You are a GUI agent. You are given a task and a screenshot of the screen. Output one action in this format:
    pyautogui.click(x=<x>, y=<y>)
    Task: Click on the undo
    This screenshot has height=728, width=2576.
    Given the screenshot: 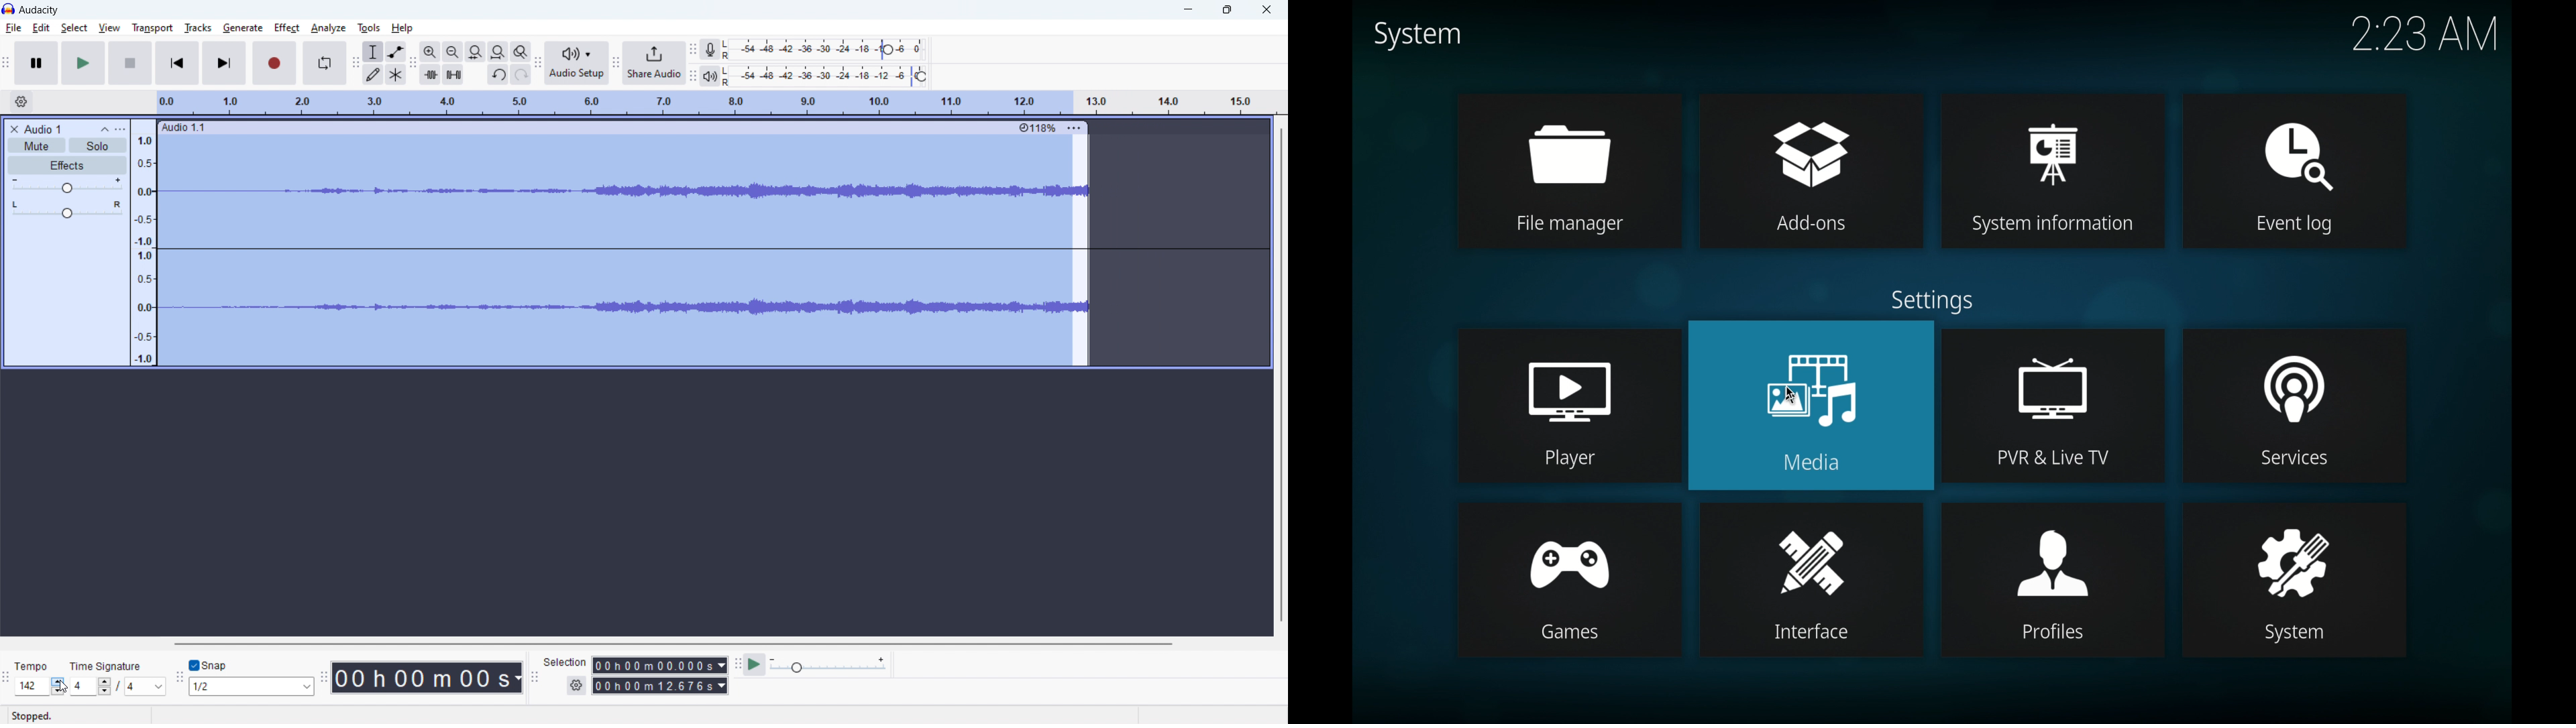 What is the action you would take?
    pyautogui.click(x=498, y=74)
    